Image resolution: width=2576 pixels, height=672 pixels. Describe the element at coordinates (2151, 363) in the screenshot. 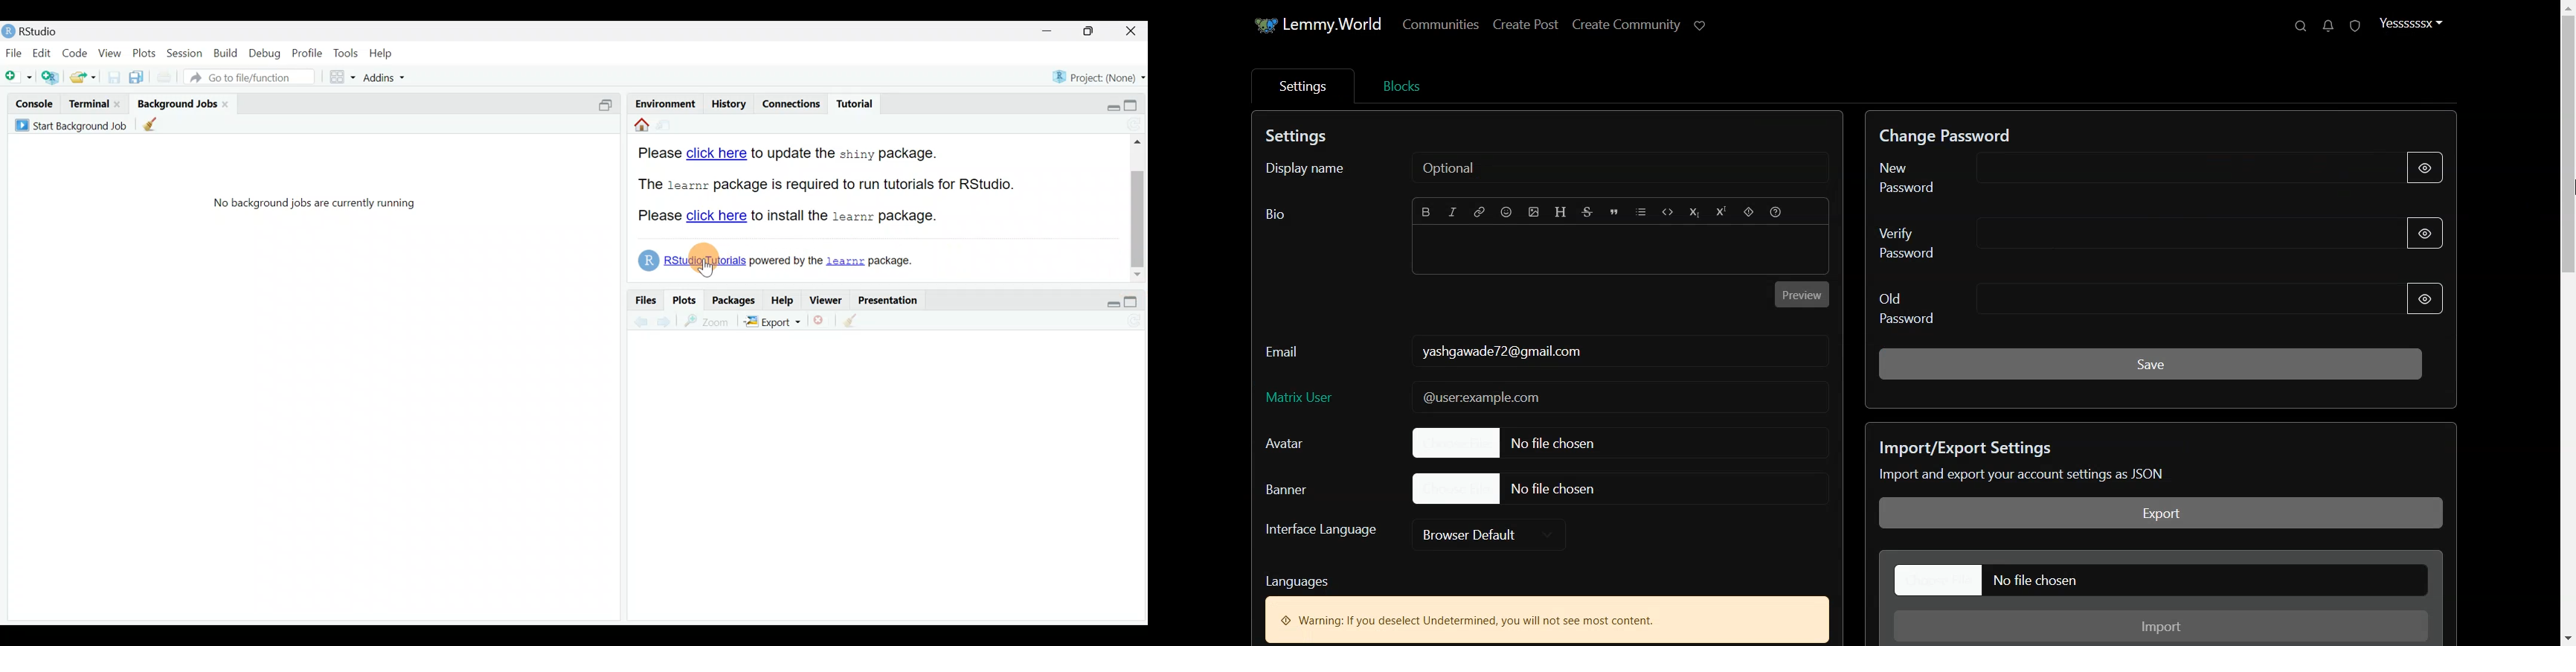

I see `Save` at that location.